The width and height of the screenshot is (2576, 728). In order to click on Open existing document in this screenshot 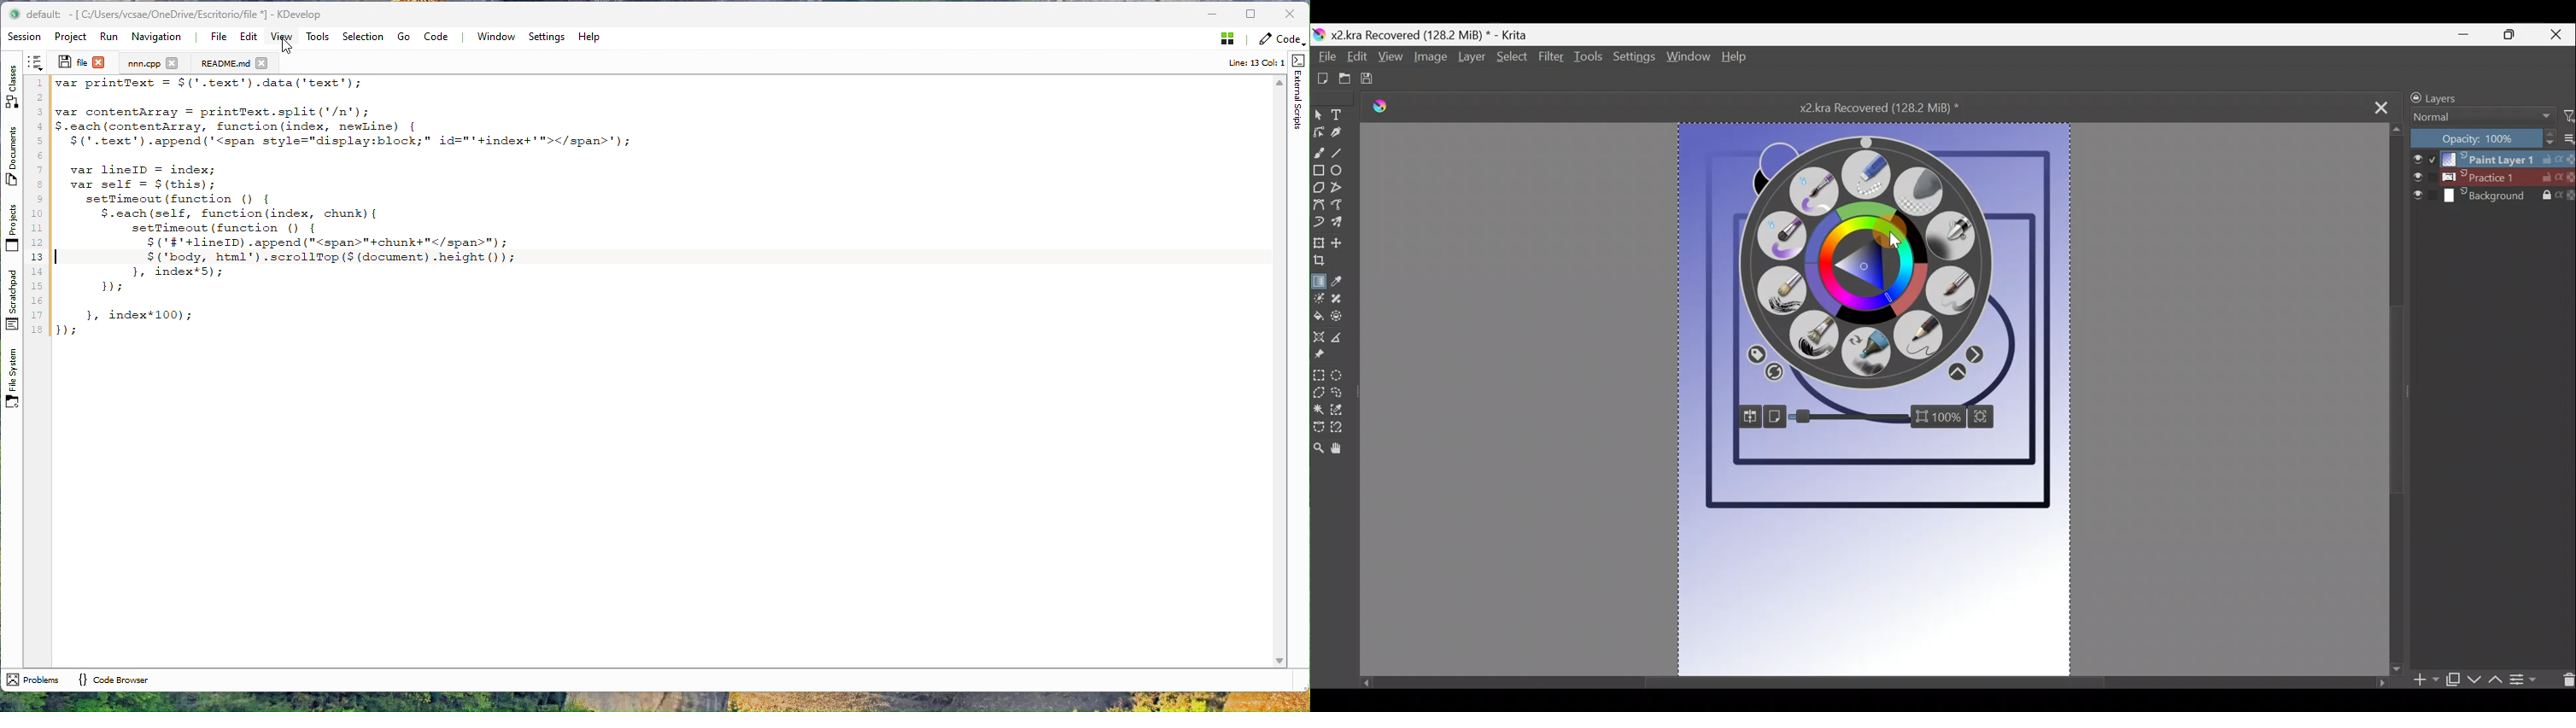, I will do `click(1339, 79)`.